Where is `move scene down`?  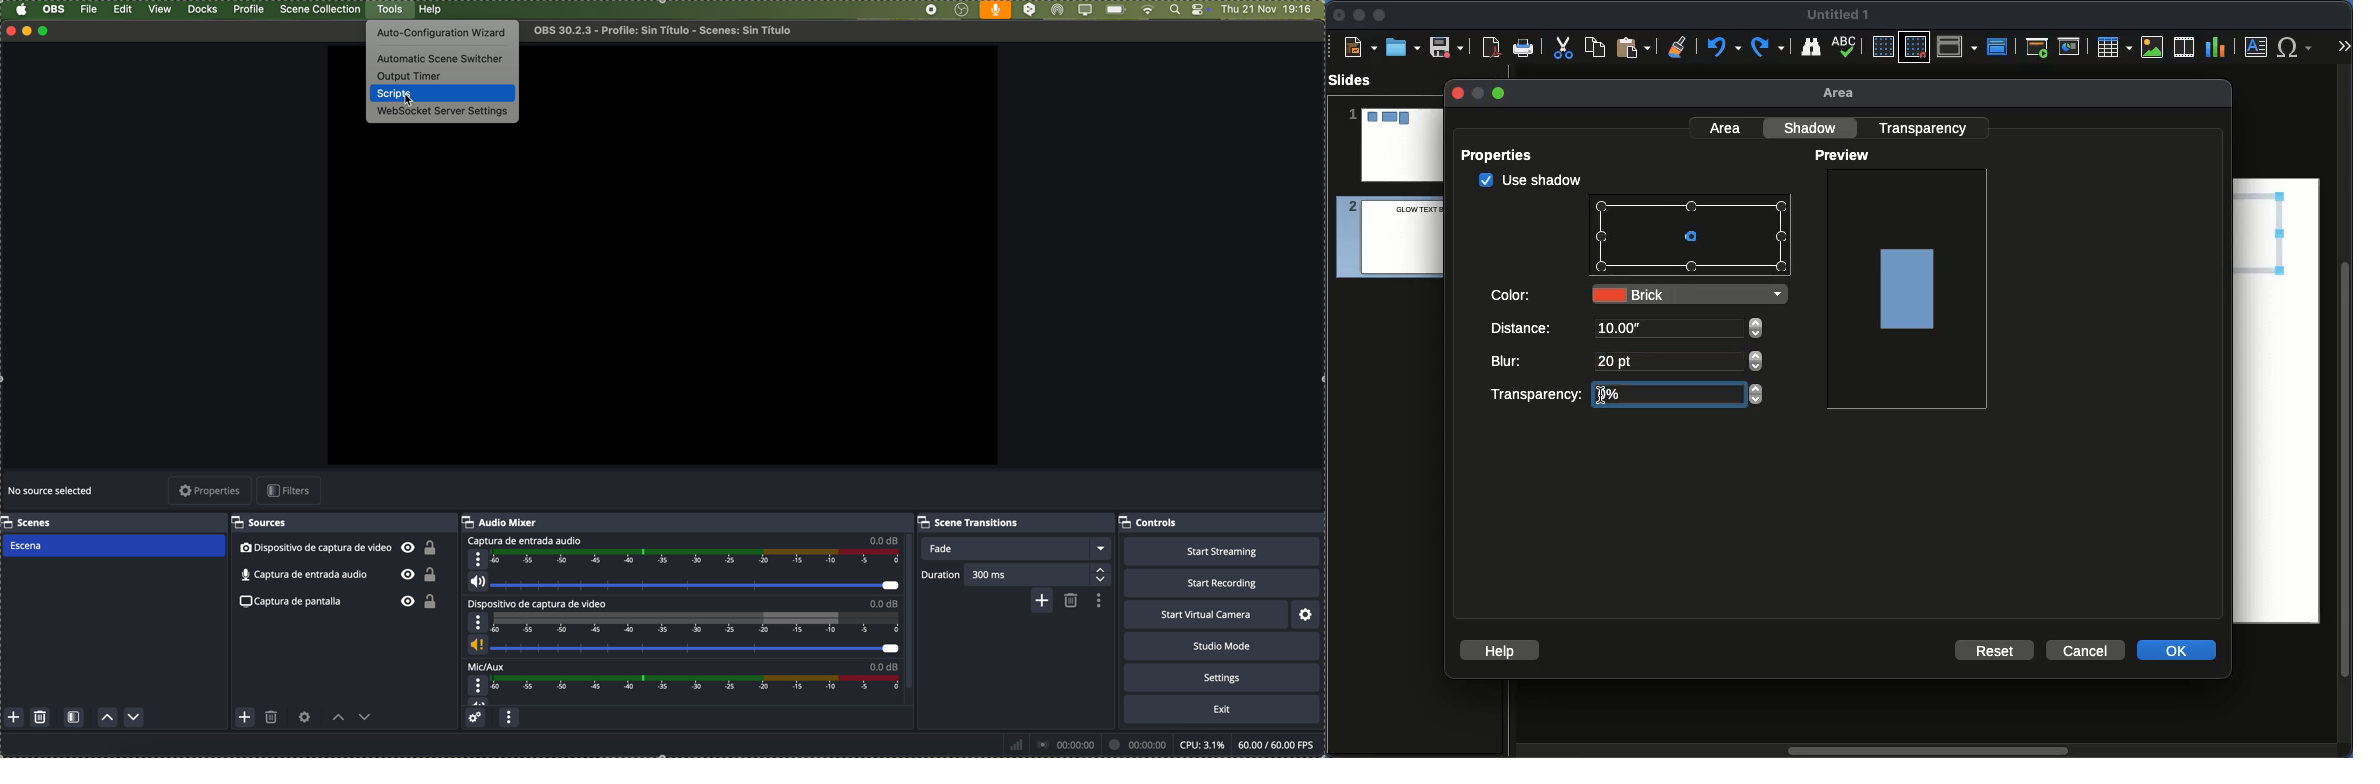
move scene down is located at coordinates (134, 718).